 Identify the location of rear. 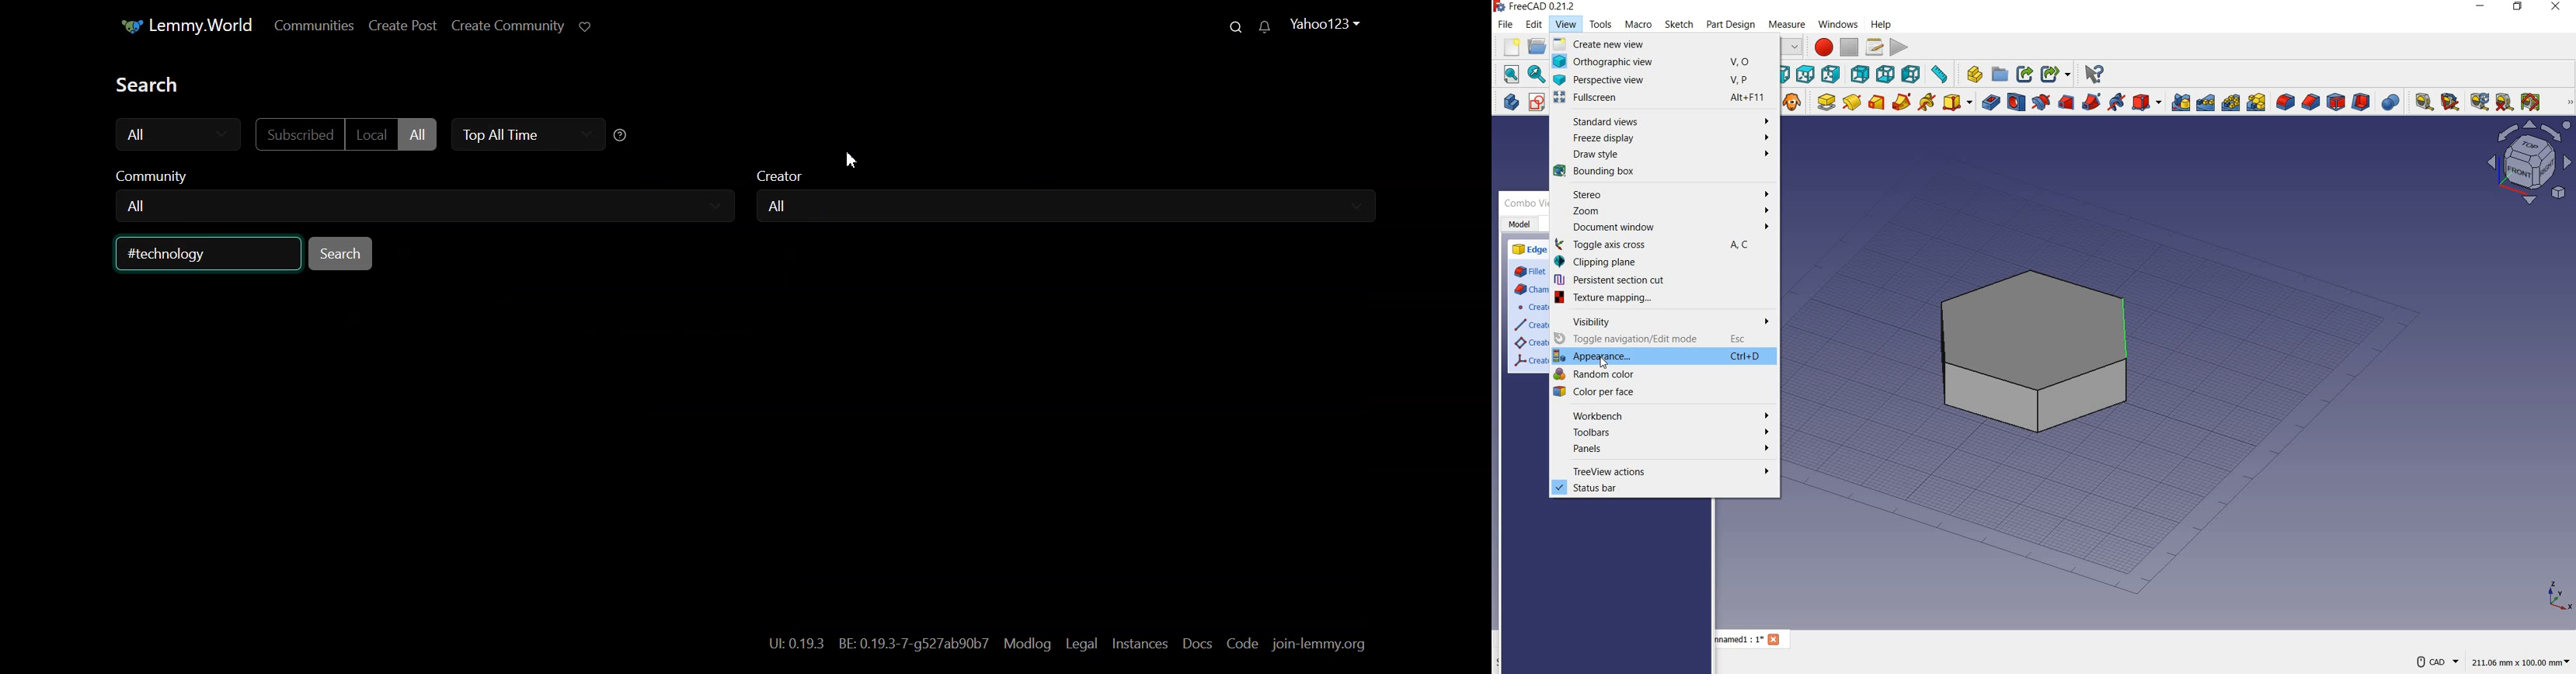
(1860, 74).